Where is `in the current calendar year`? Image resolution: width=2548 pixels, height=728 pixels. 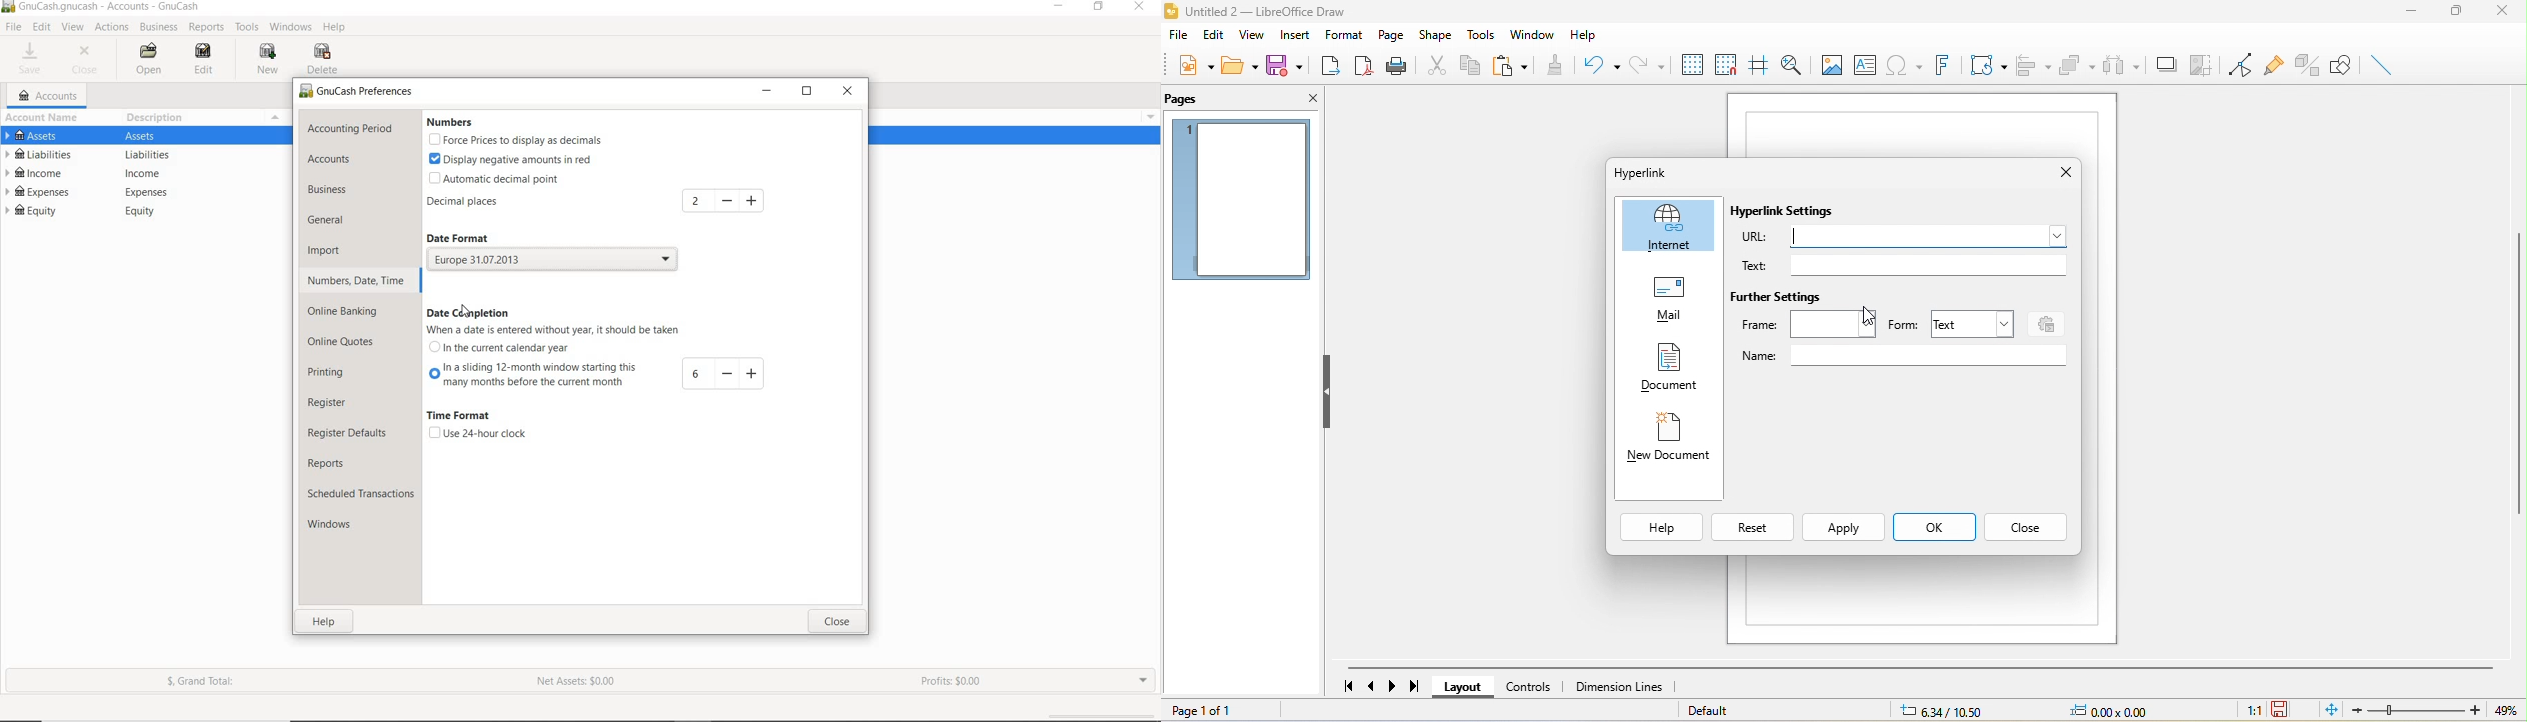
in the current calendar year is located at coordinates (503, 351).